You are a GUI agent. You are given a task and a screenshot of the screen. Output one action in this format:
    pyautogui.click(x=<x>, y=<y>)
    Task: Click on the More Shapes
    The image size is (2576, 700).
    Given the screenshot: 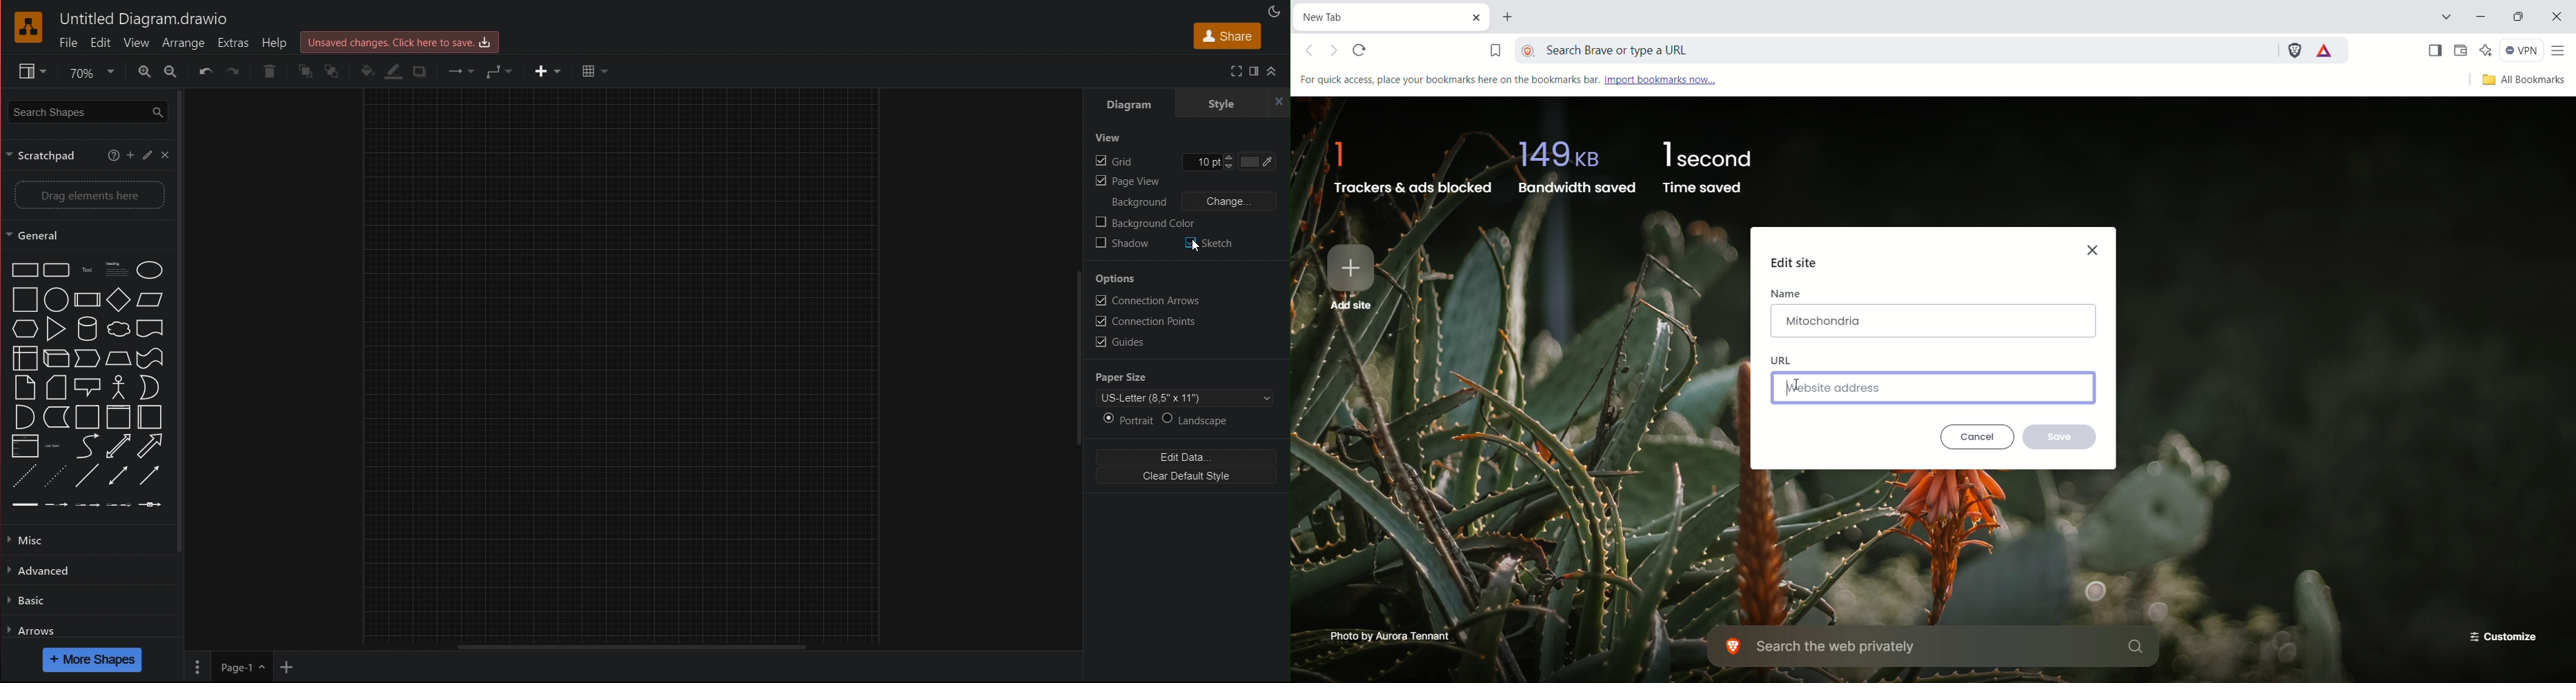 What is the action you would take?
    pyautogui.click(x=95, y=660)
    